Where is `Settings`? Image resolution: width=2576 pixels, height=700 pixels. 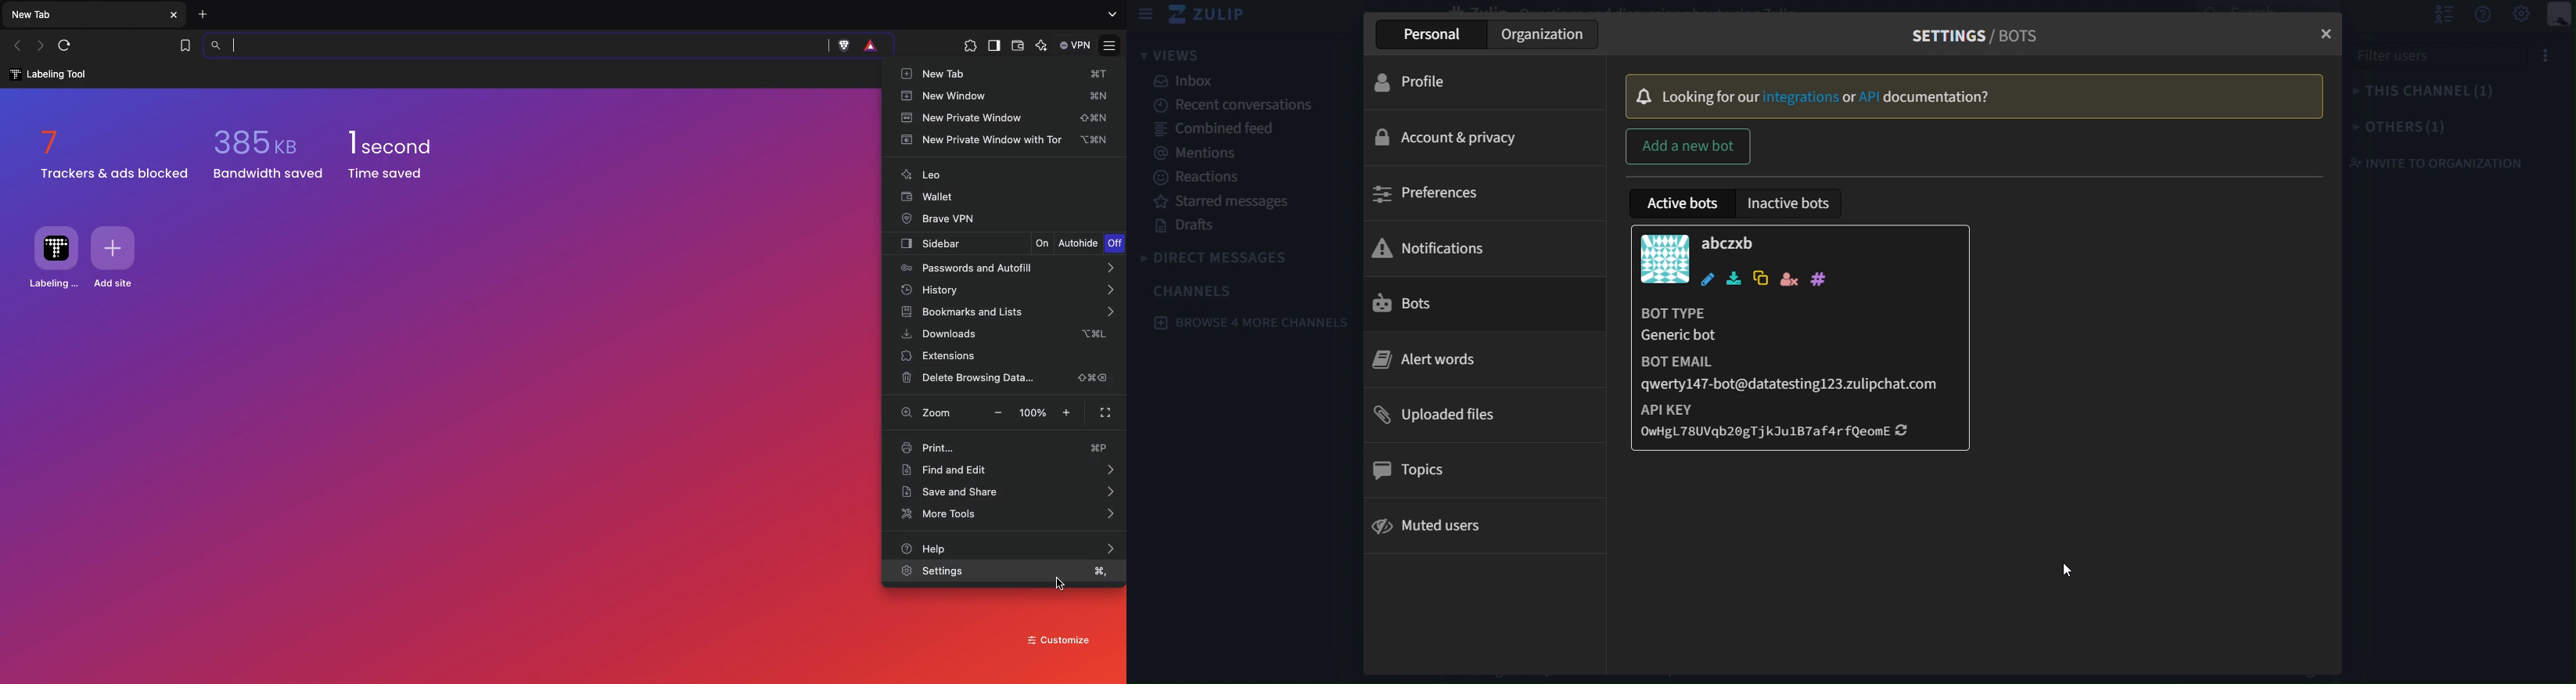 Settings is located at coordinates (2522, 15).